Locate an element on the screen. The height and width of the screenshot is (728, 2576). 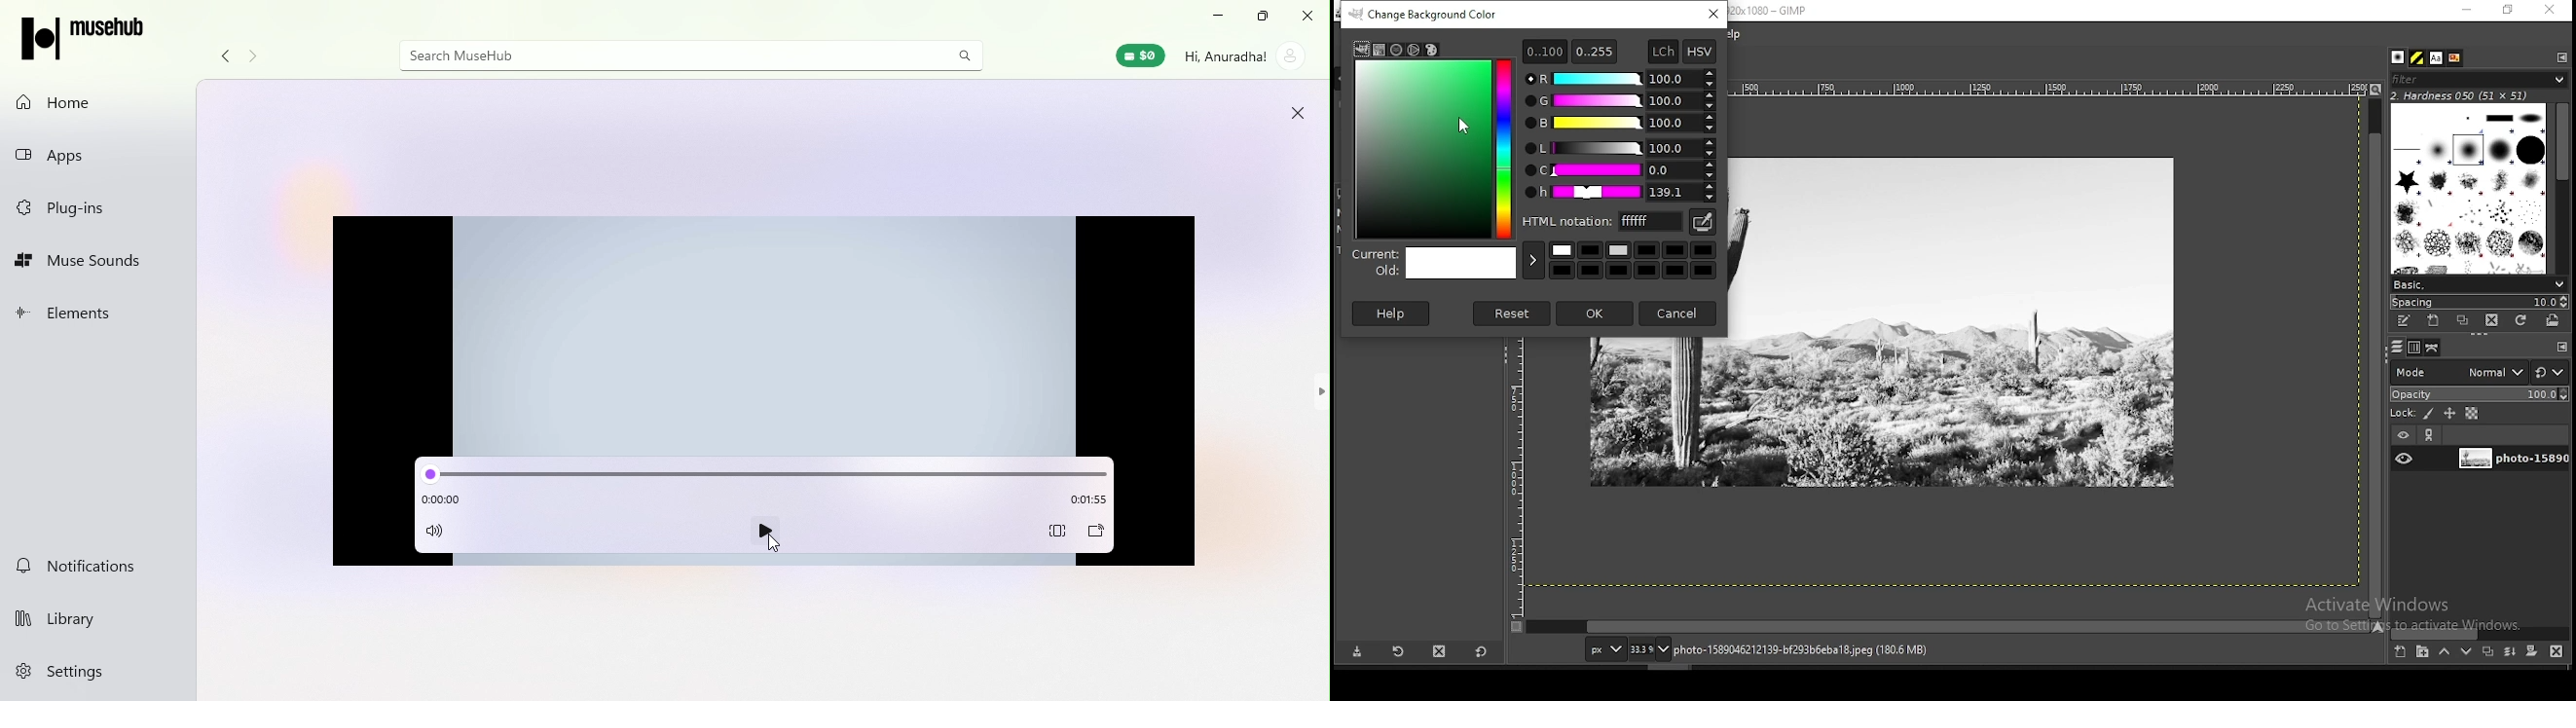
Library is located at coordinates (96, 617).